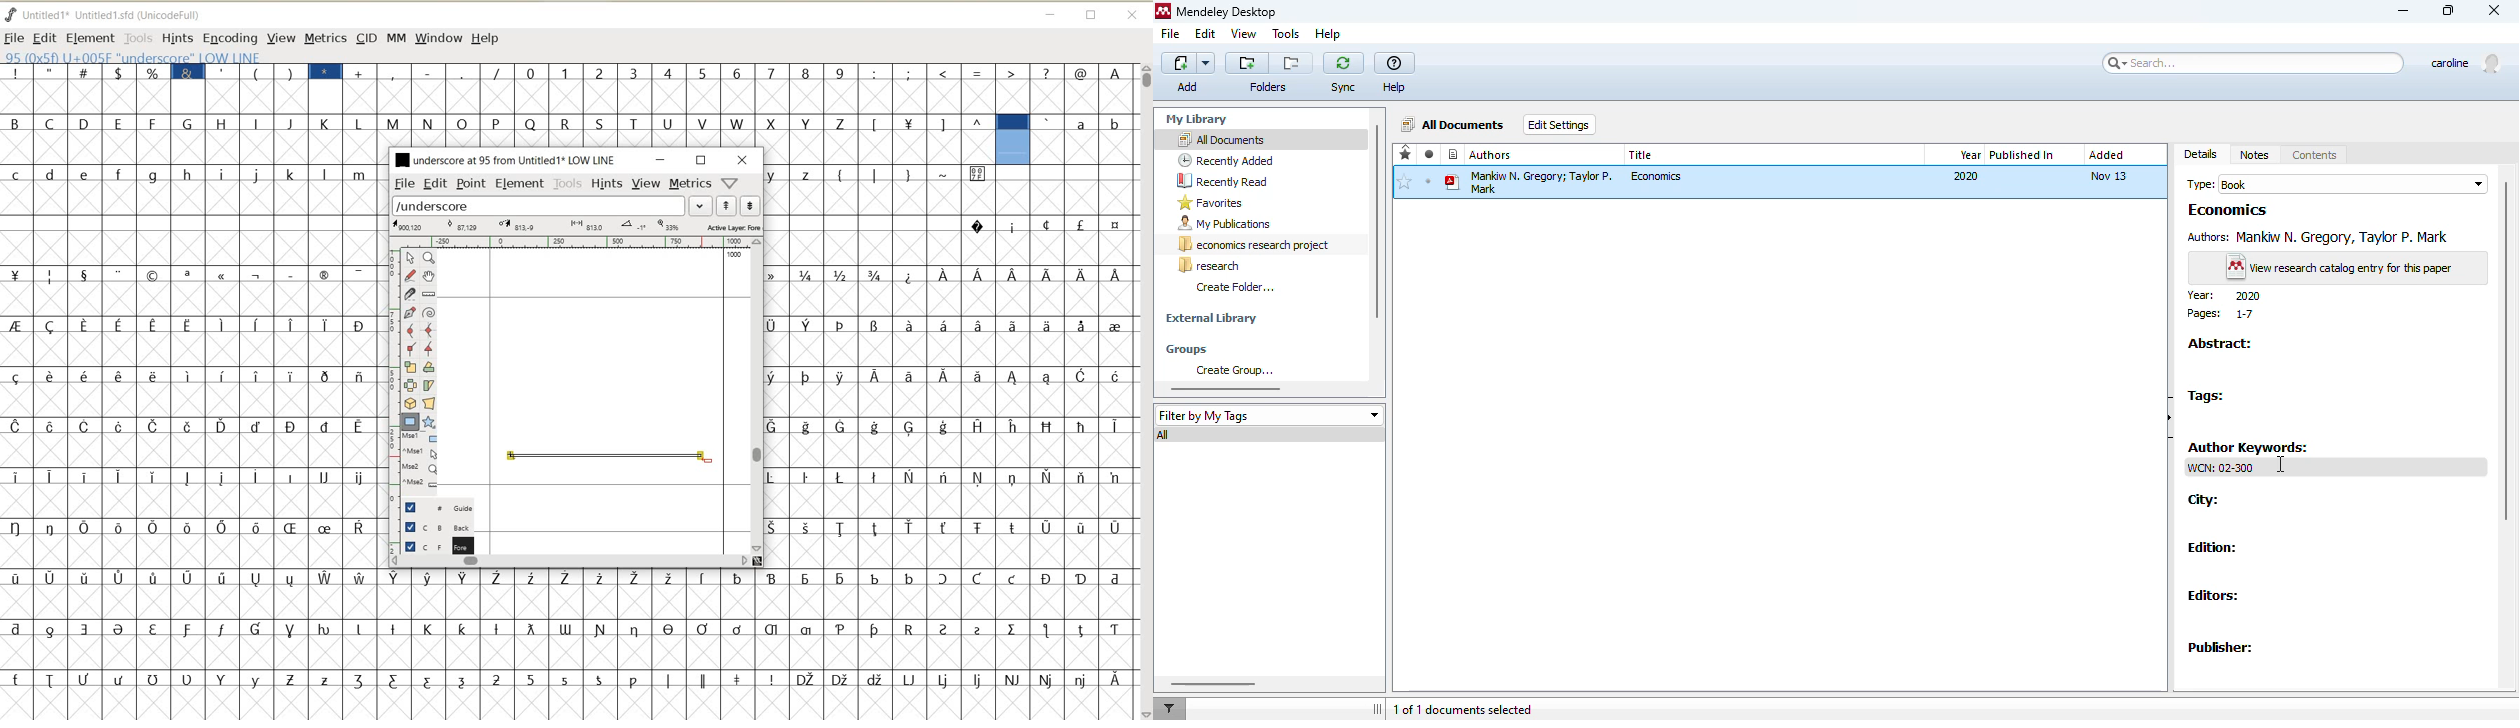  Describe the element at coordinates (429, 329) in the screenshot. I see `add a curve point always either horizontal or vertical` at that location.